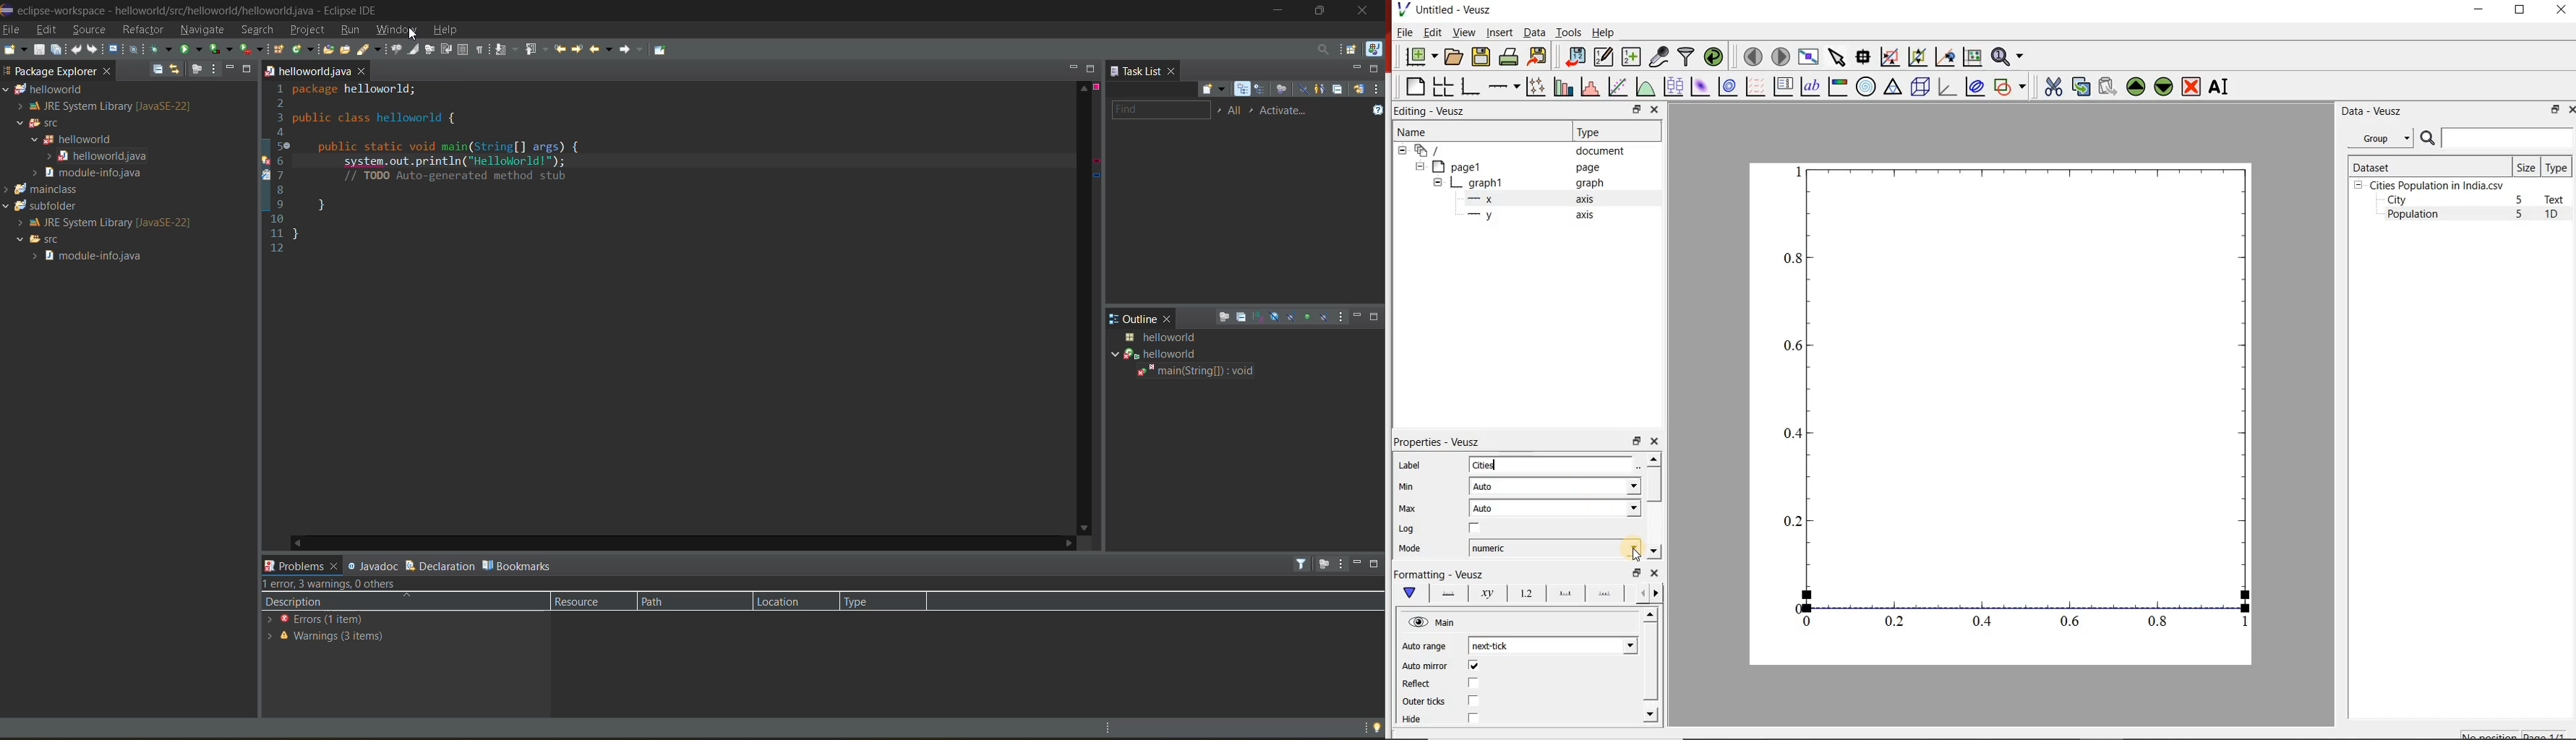 The height and width of the screenshot is (756, 2576). Describe the element at coordinates (1481, 55) in the screenshot. I see `save the document` at that location.